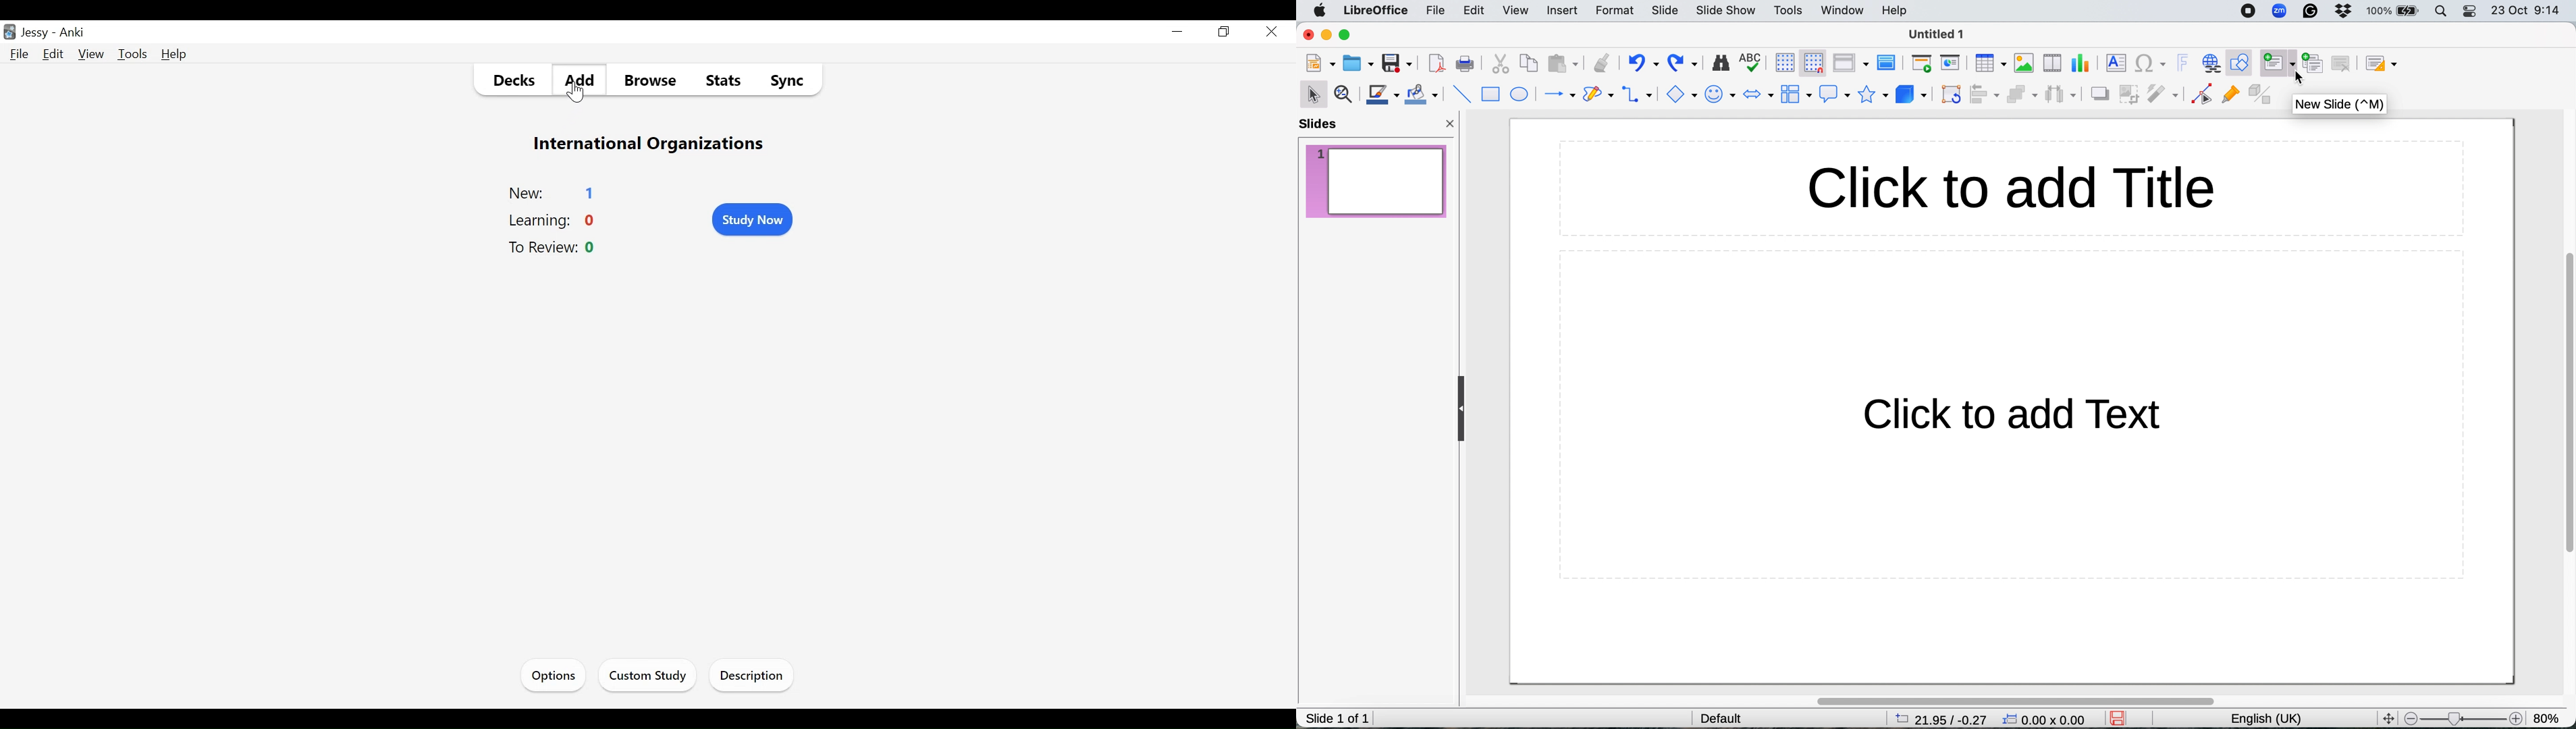 The height and width of the screenshot is (756, 2576). What do you see at coordinates (1889, 63) in the screenshot?
I see `master slide` at bounding box center [1889, 63].